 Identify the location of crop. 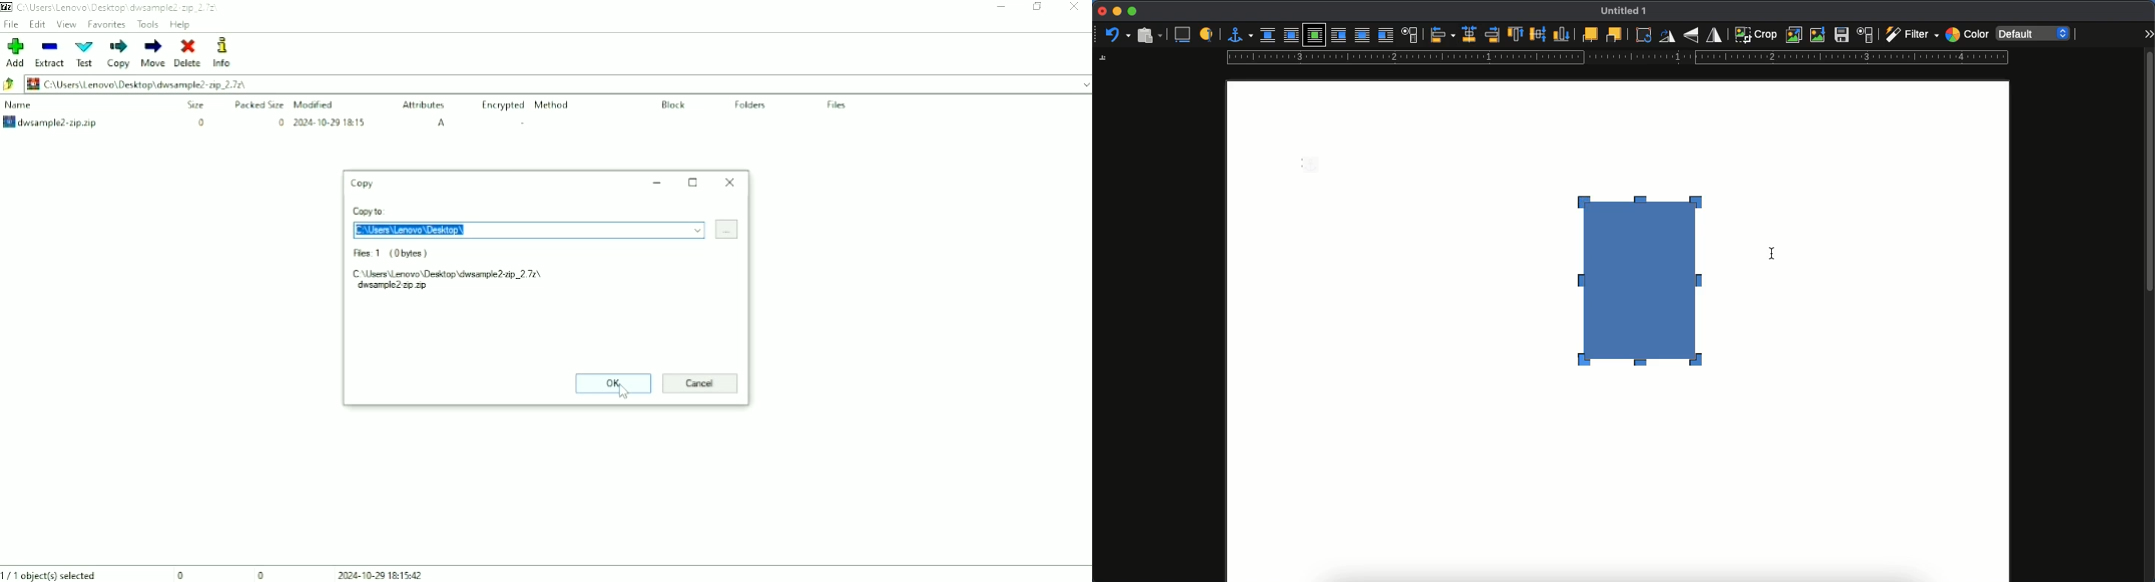
(1756, 34).